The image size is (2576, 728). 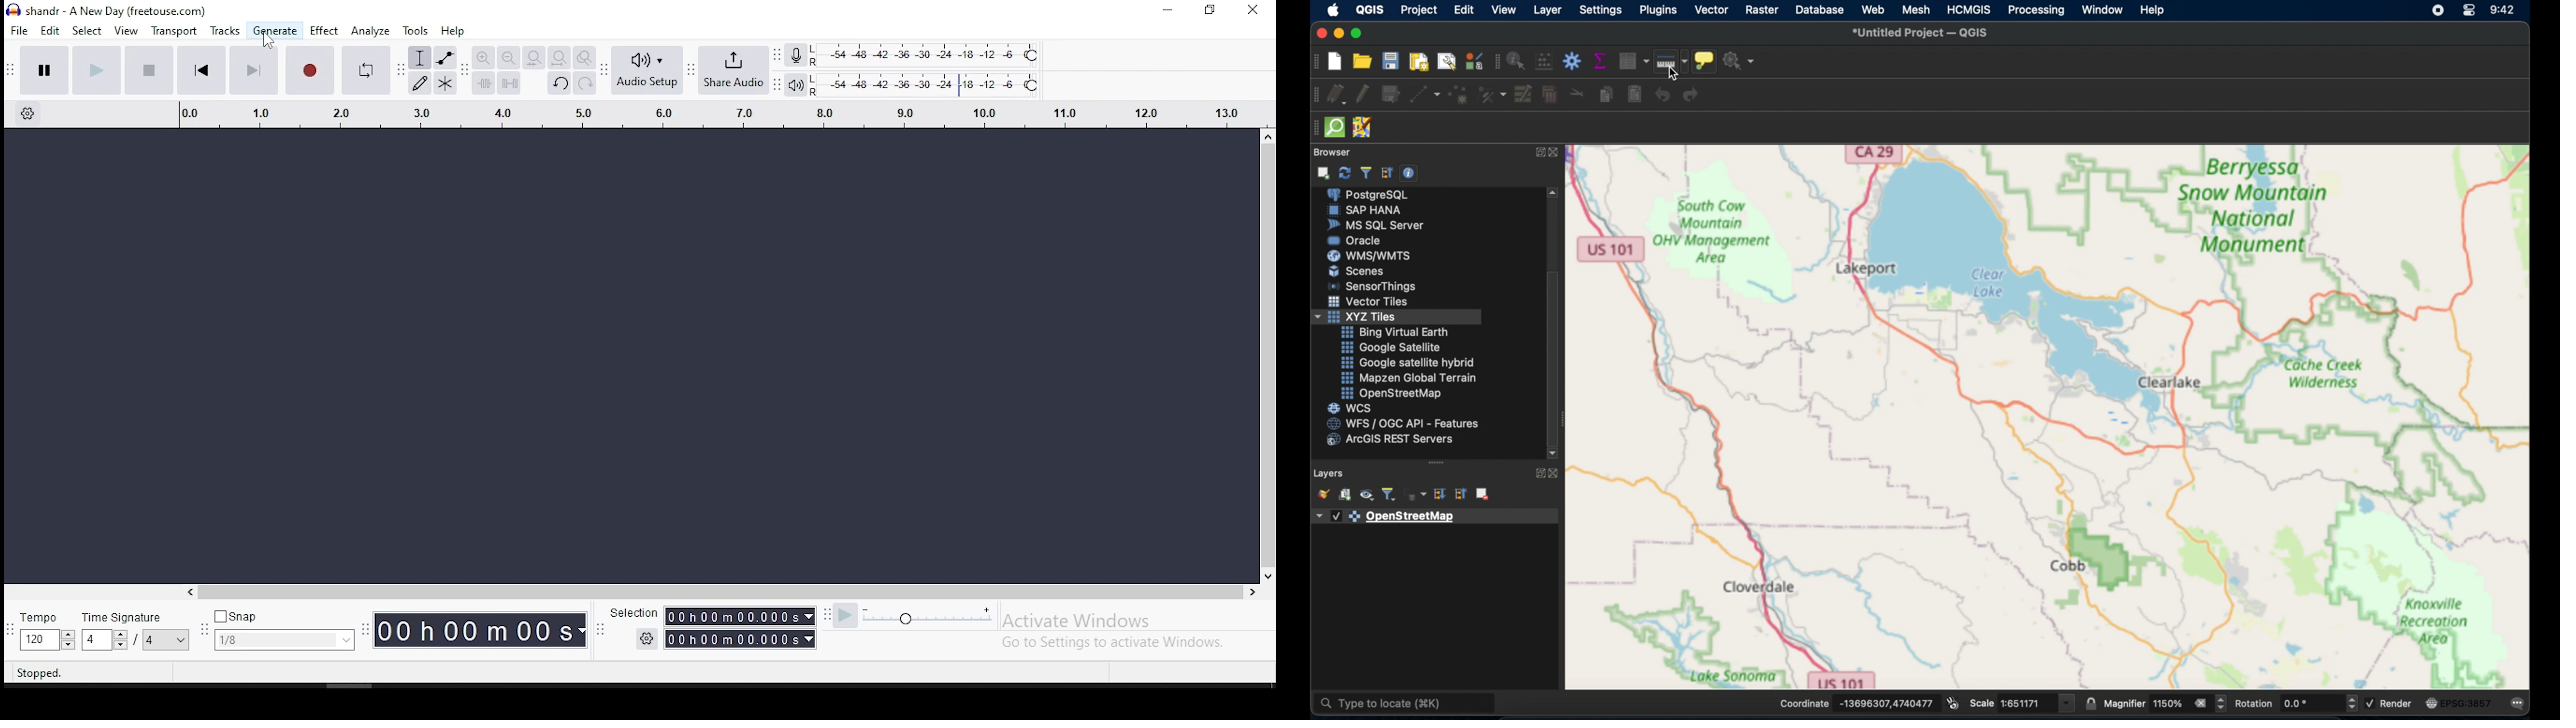 What do you see at coordinates (150, 69) in the screenshot?
I see `stop` at bounding box center [150, 69].